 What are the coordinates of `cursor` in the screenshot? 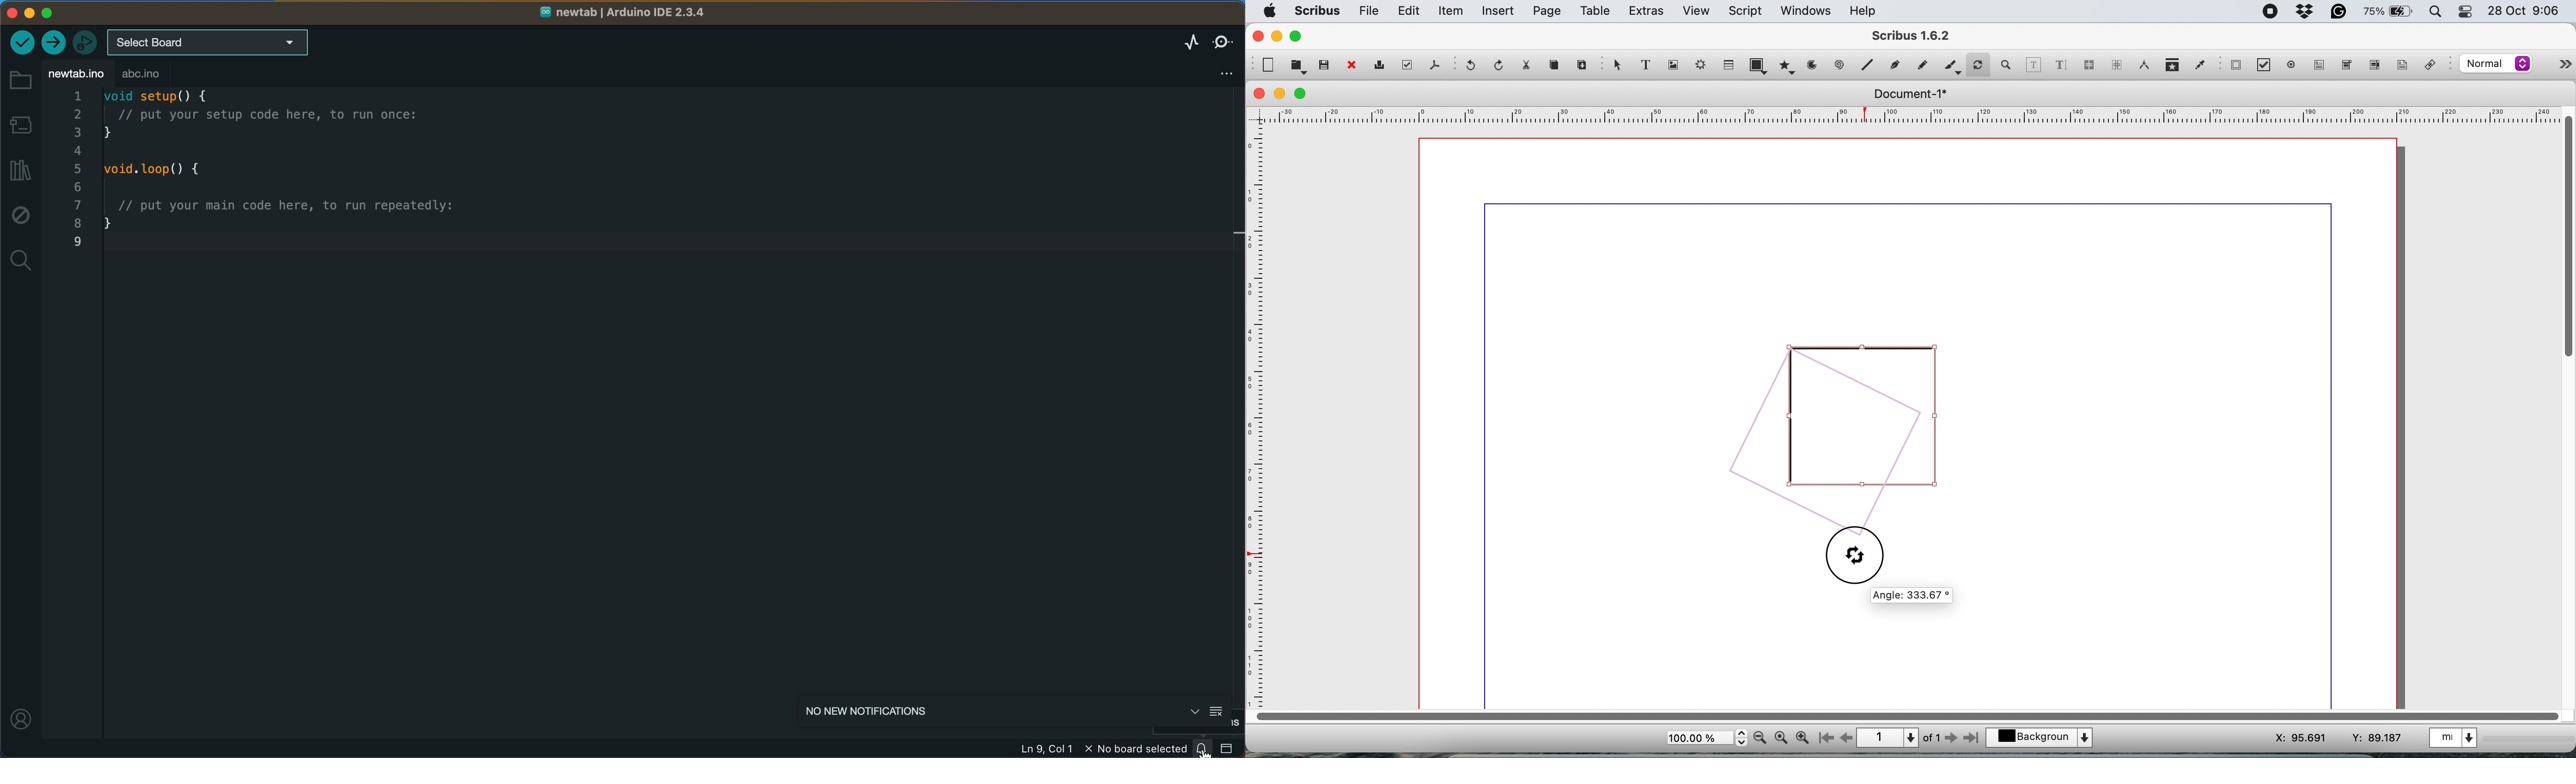 It's located at (1849, 555).